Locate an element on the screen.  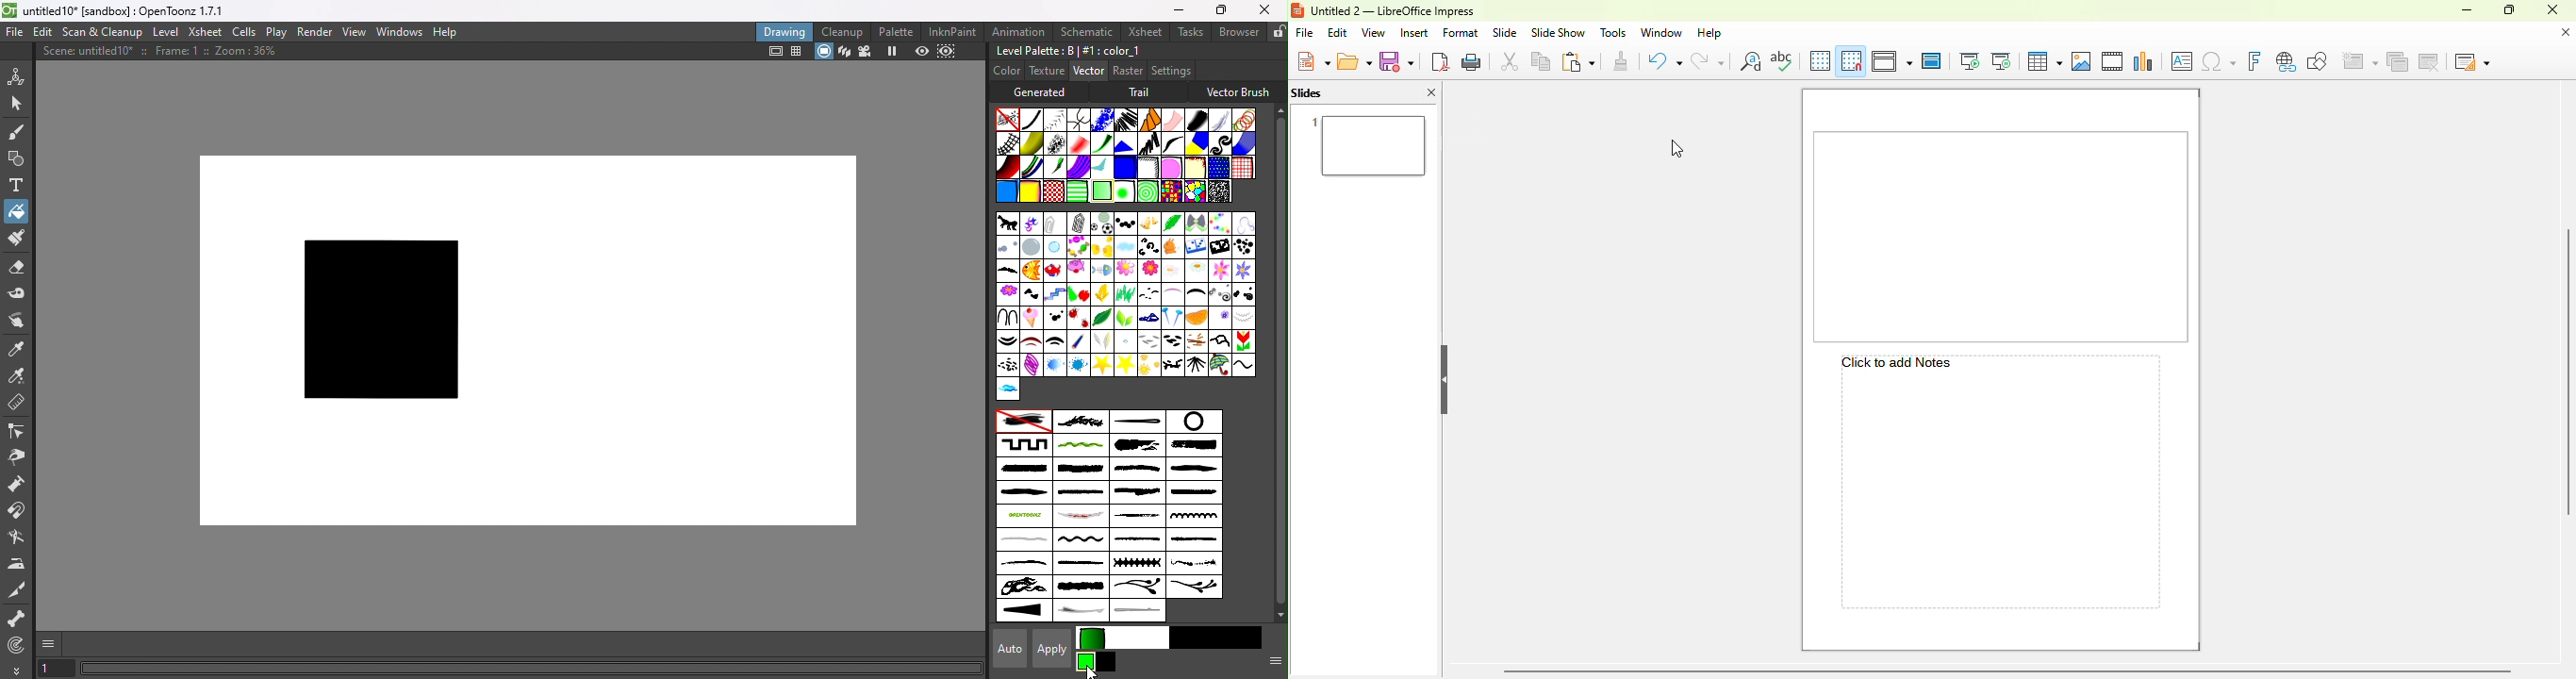
ant is located at coordinates (1007, 224).